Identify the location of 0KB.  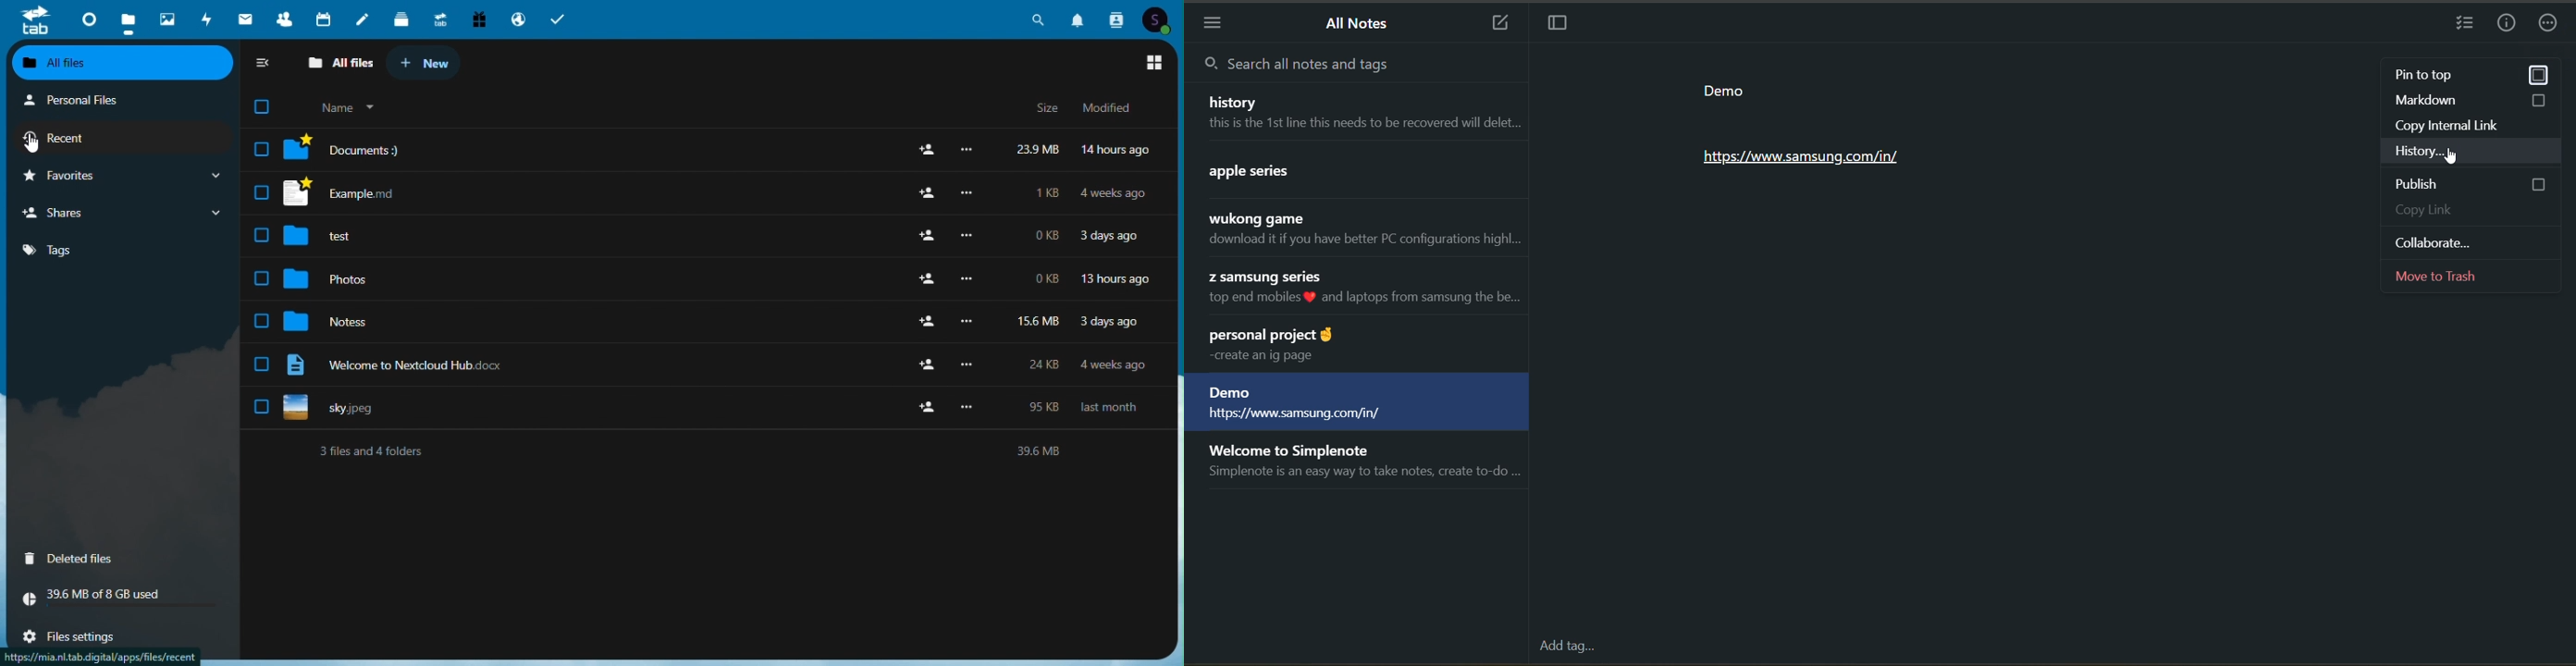
(1042, 280).